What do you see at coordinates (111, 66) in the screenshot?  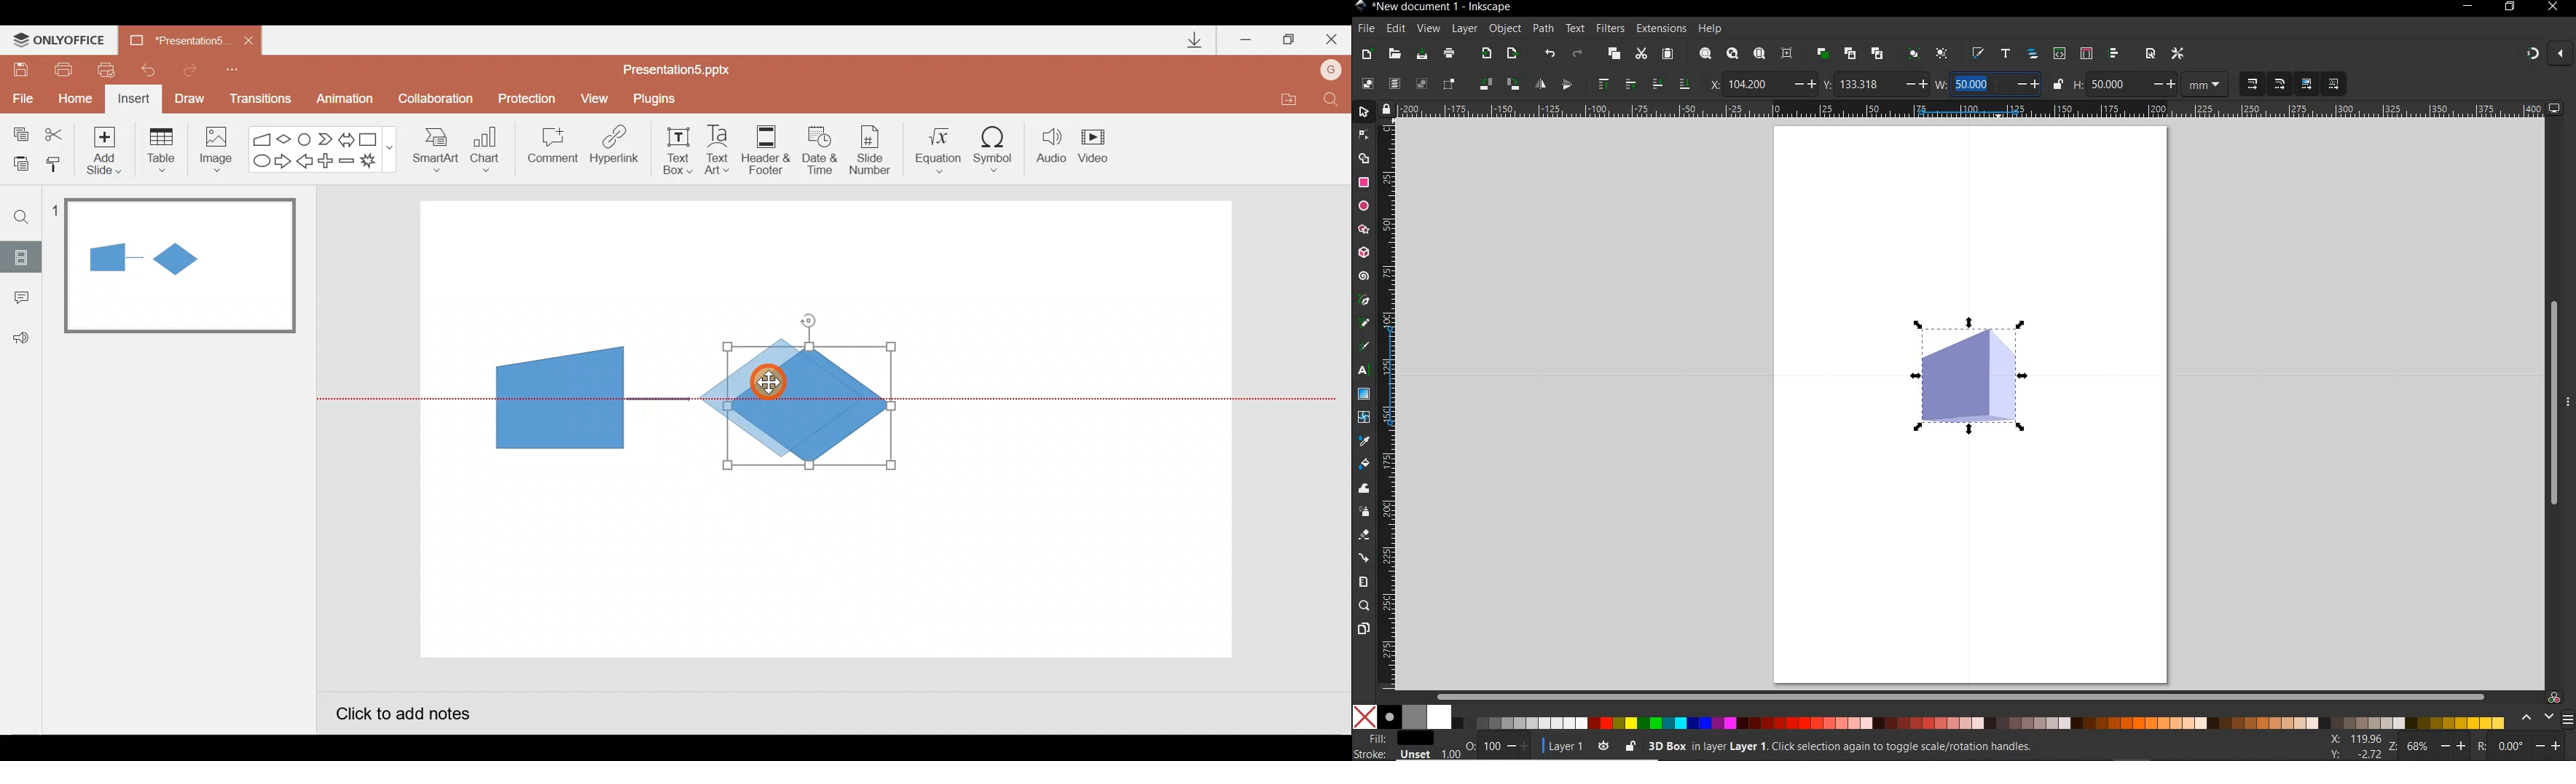 I see `Quick print` at bounding box center [111, 66].